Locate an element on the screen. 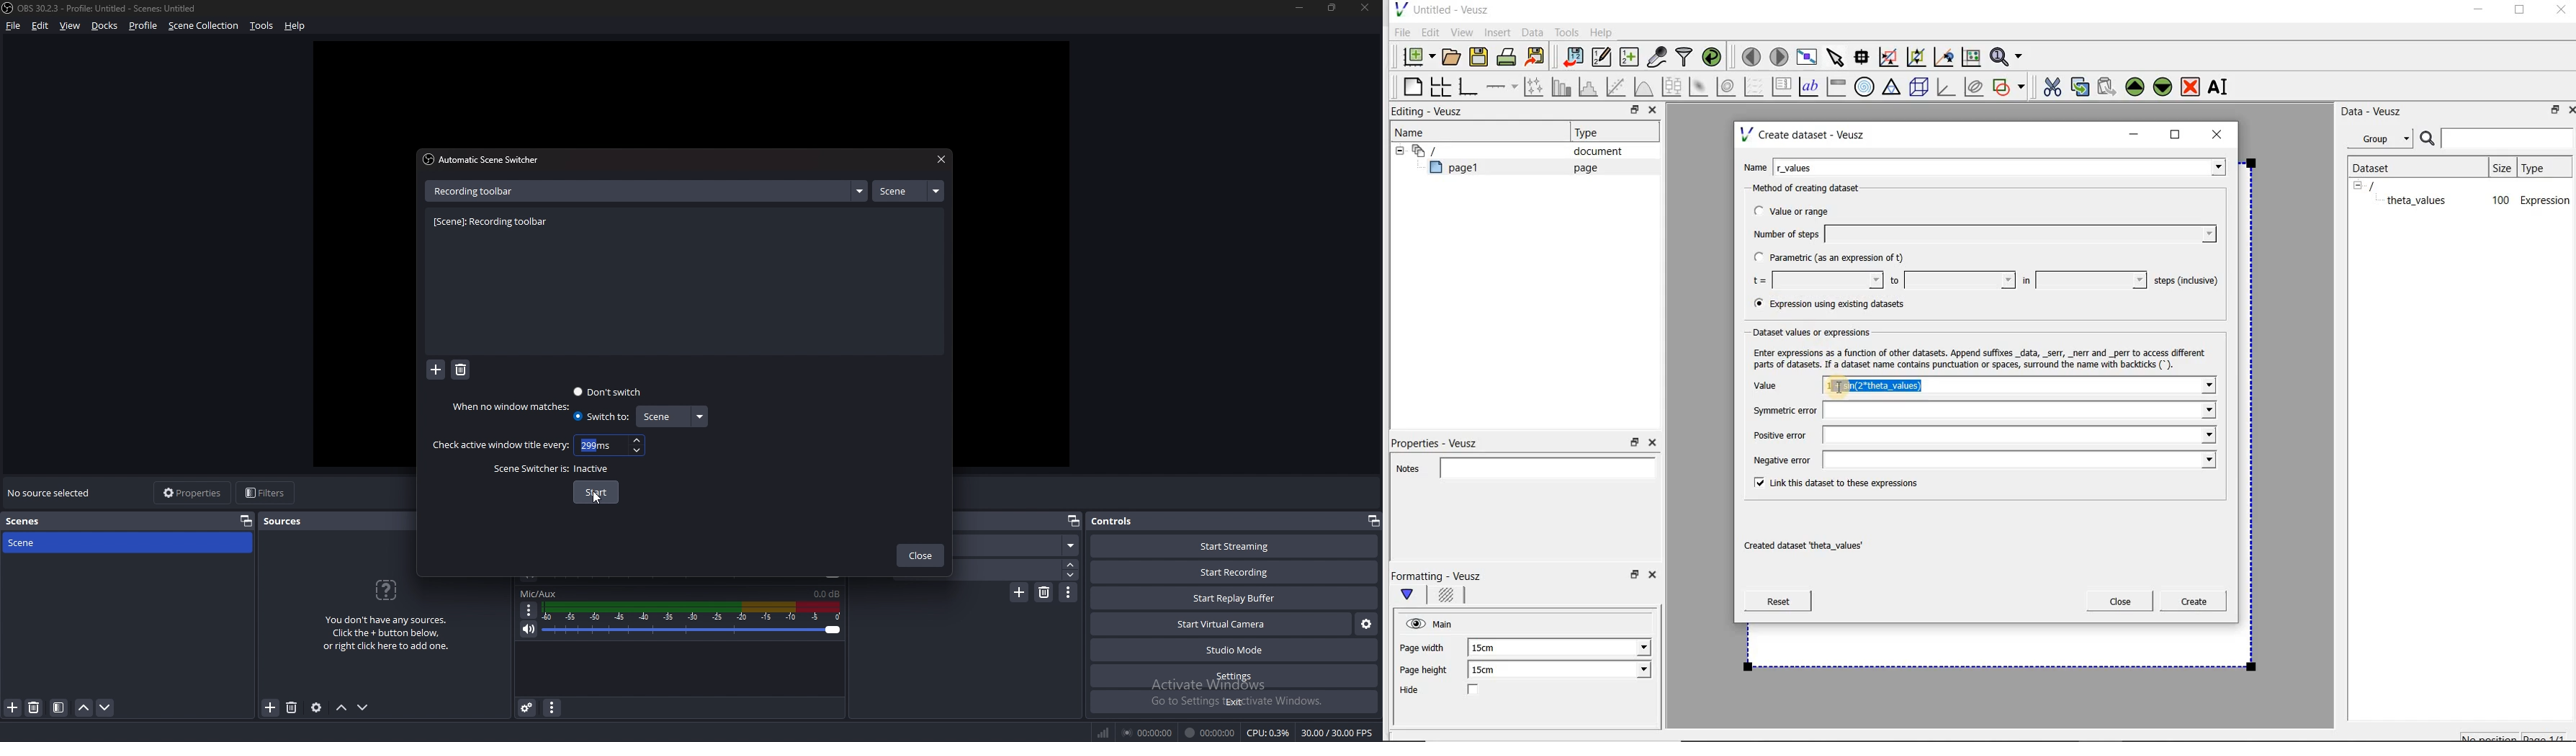  Edit is located at coordinates (1430, 32).